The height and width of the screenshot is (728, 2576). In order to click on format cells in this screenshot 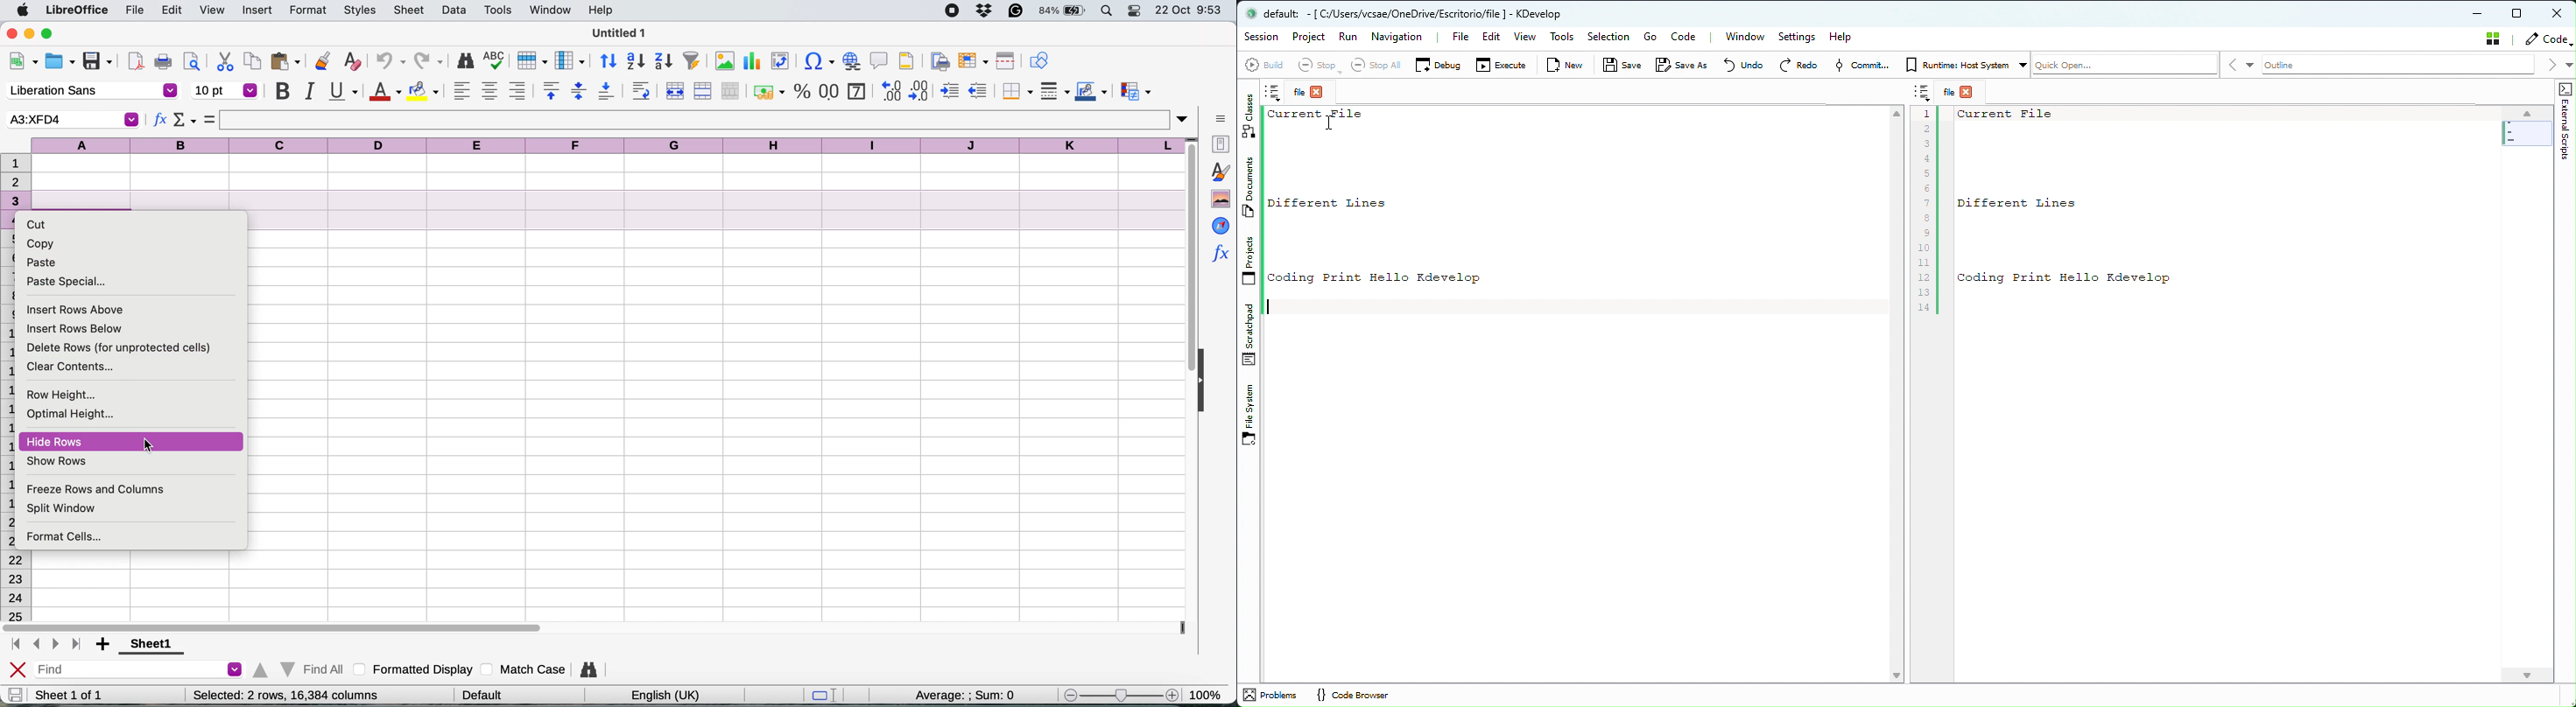, I will do `click(71, 538)`.